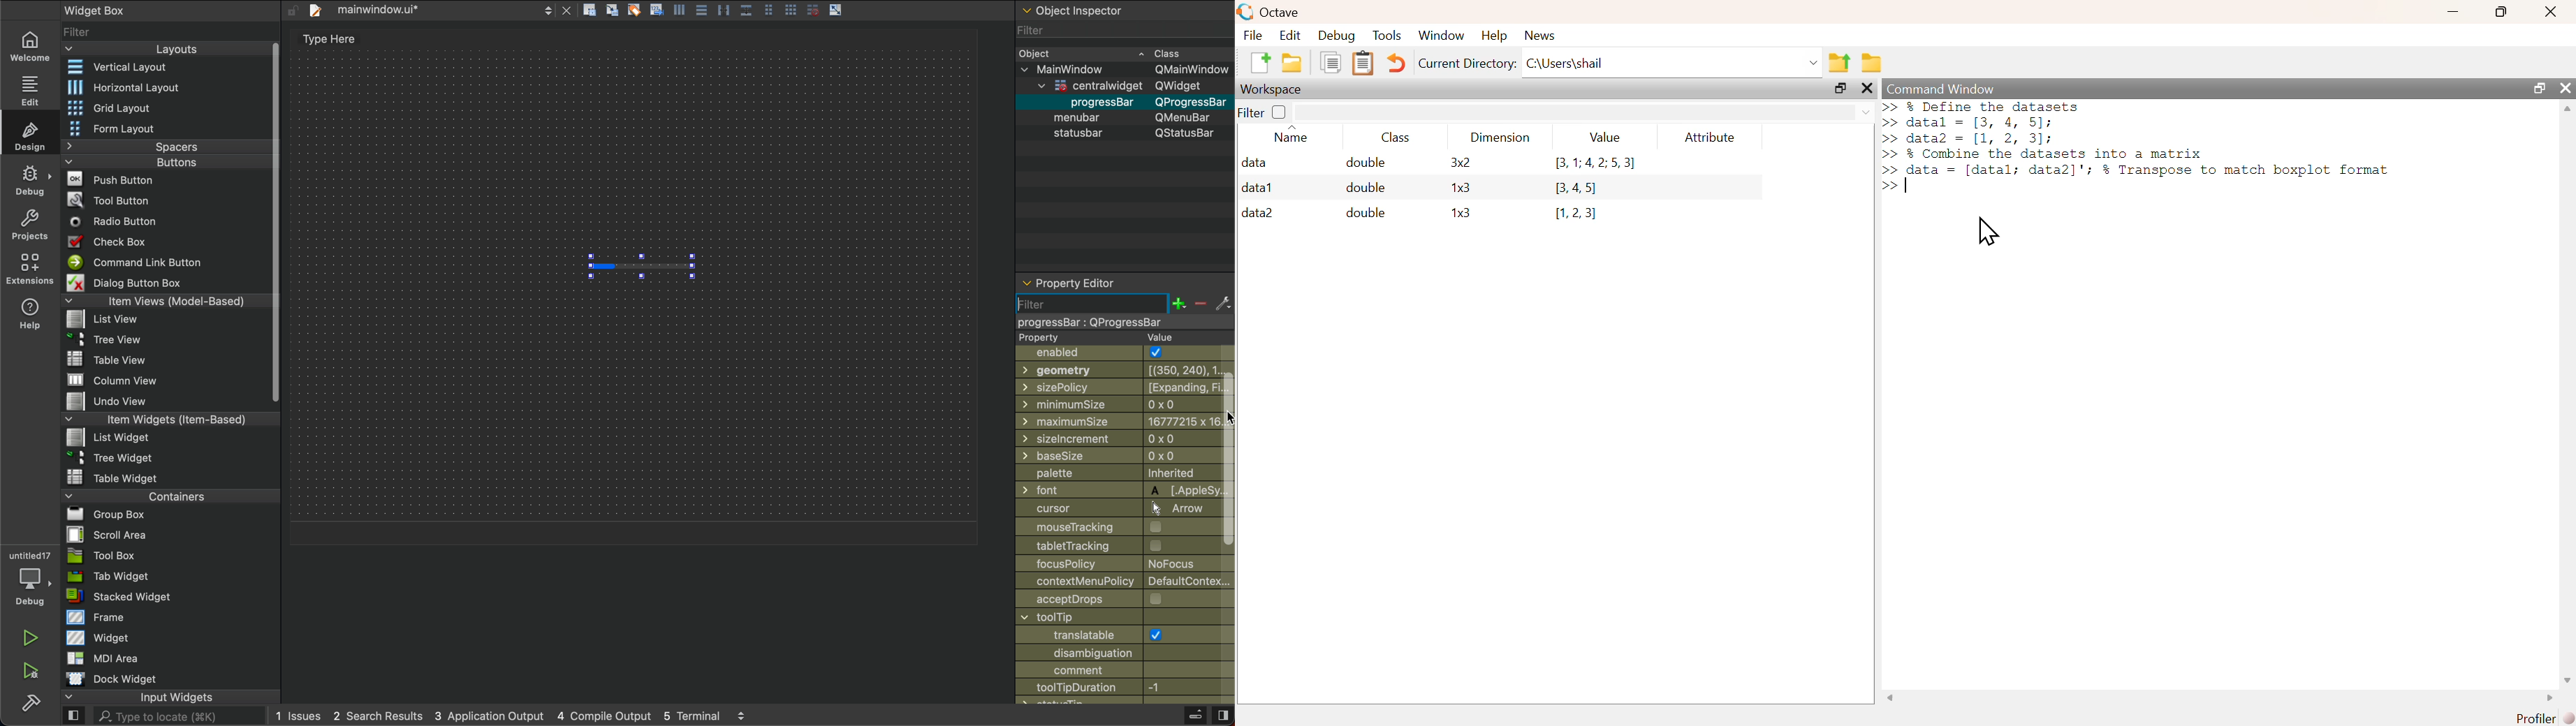  Describe the element at coordinates (1109, 456) in the screenshot. I see `base size` at that location.